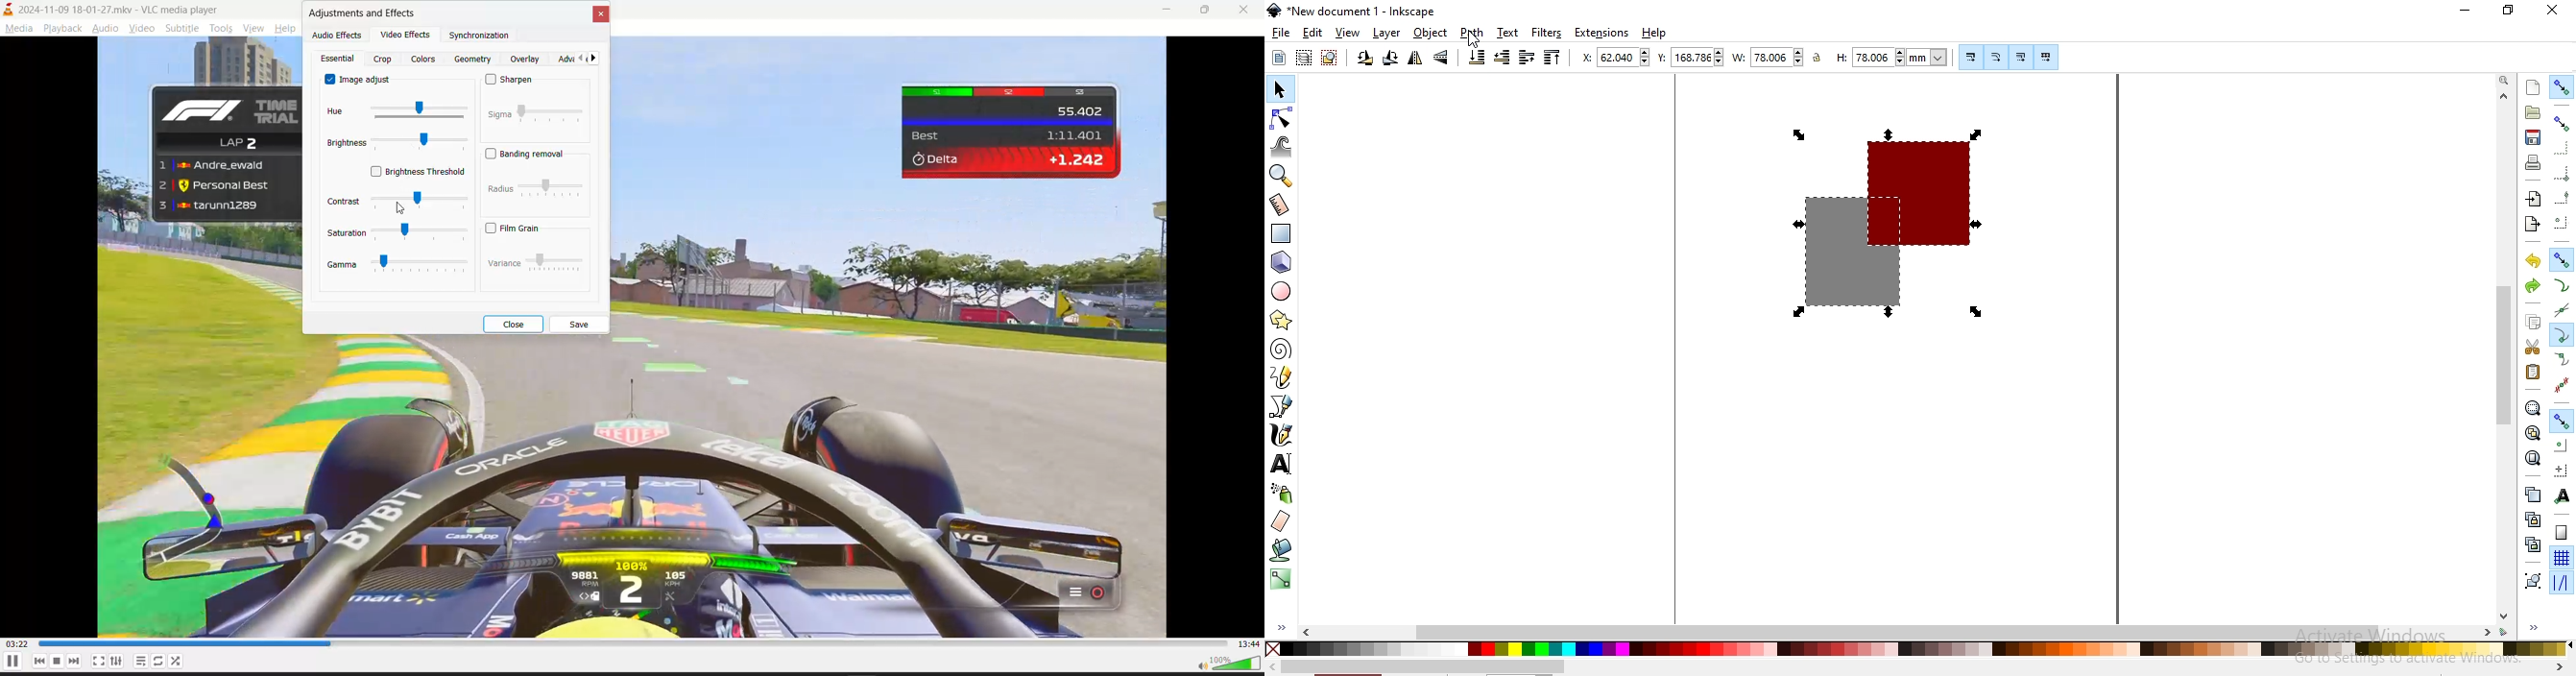 Image resolution: width=2576 pixels, height=700 pixels. Describe the element at coordinates (2563, 86) in the screenshot. I see `enable snapping` at that location.